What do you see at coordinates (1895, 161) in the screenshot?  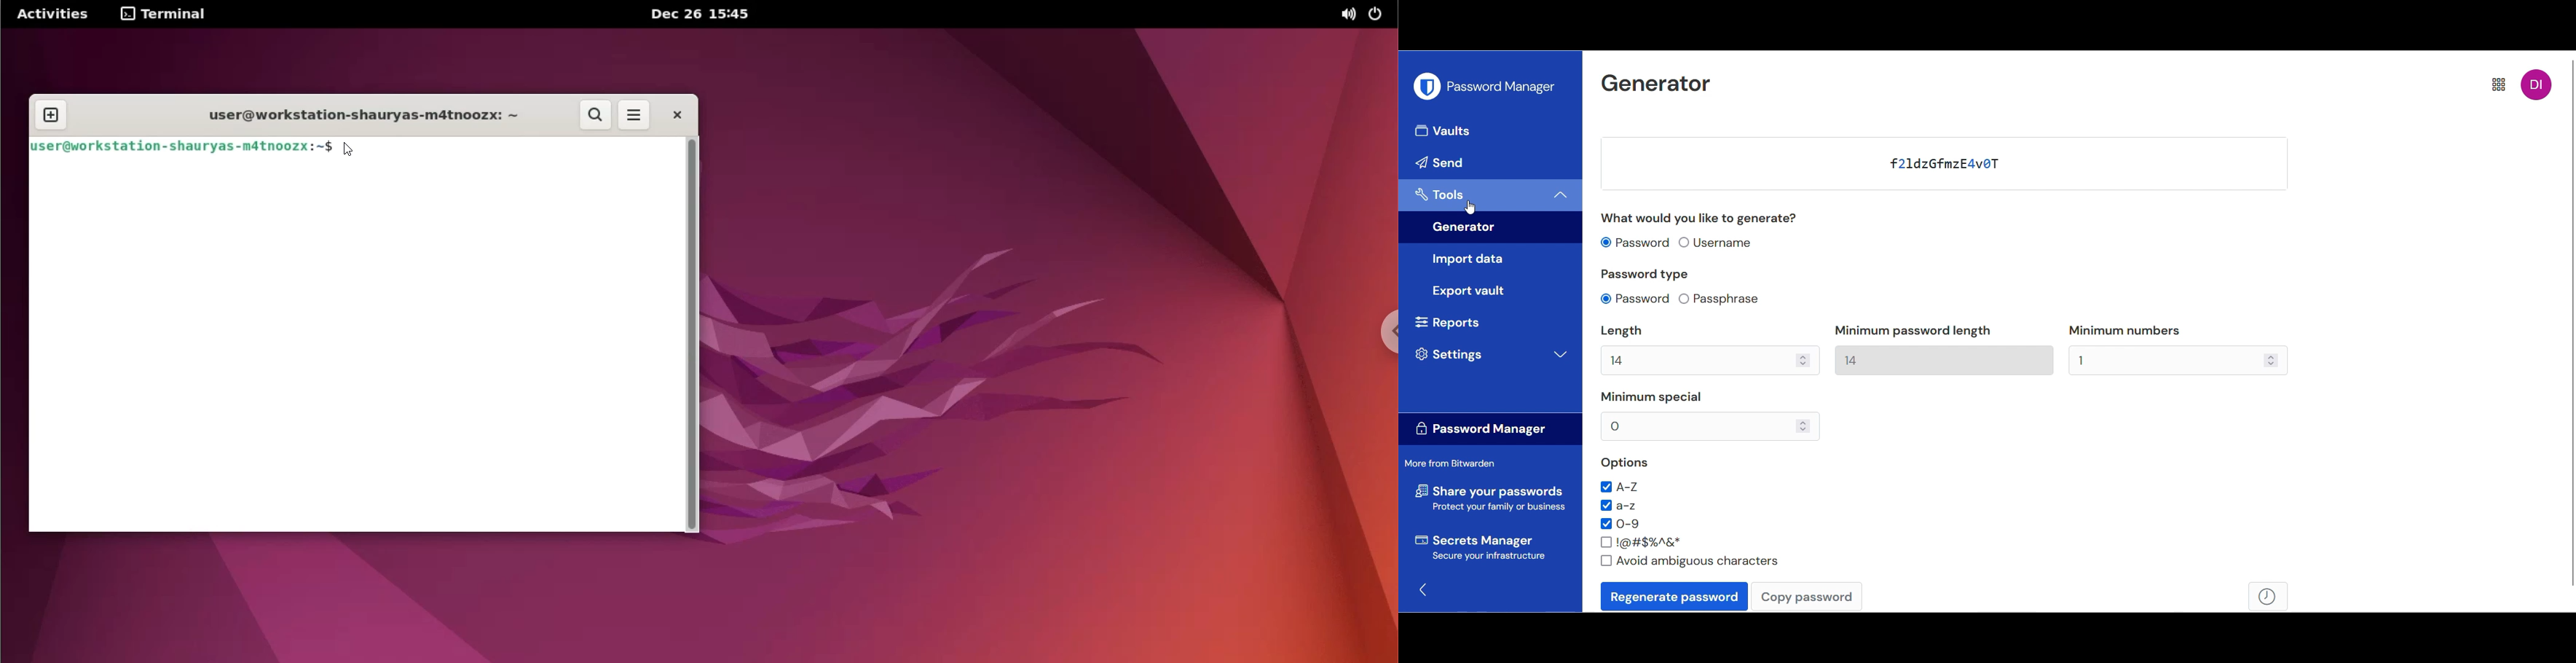 I see `Password` at bounding box center [1895, 161].